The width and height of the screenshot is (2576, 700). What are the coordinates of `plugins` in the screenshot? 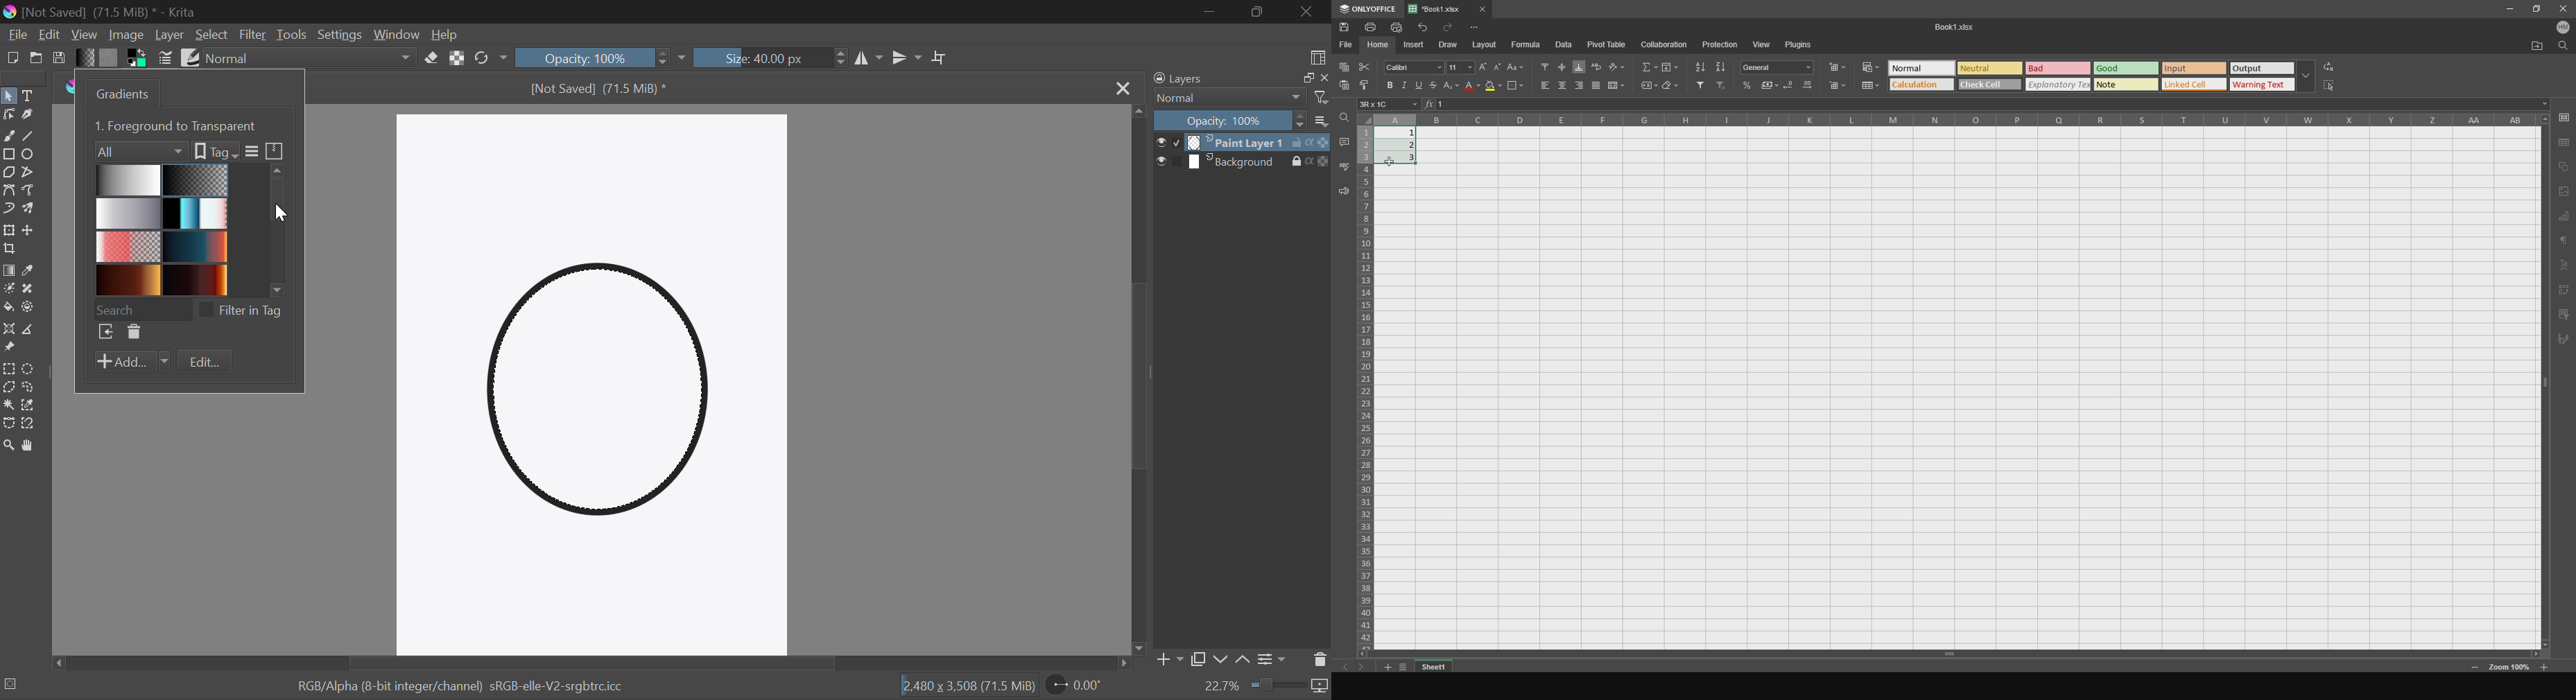 It's located at (1805, 45).